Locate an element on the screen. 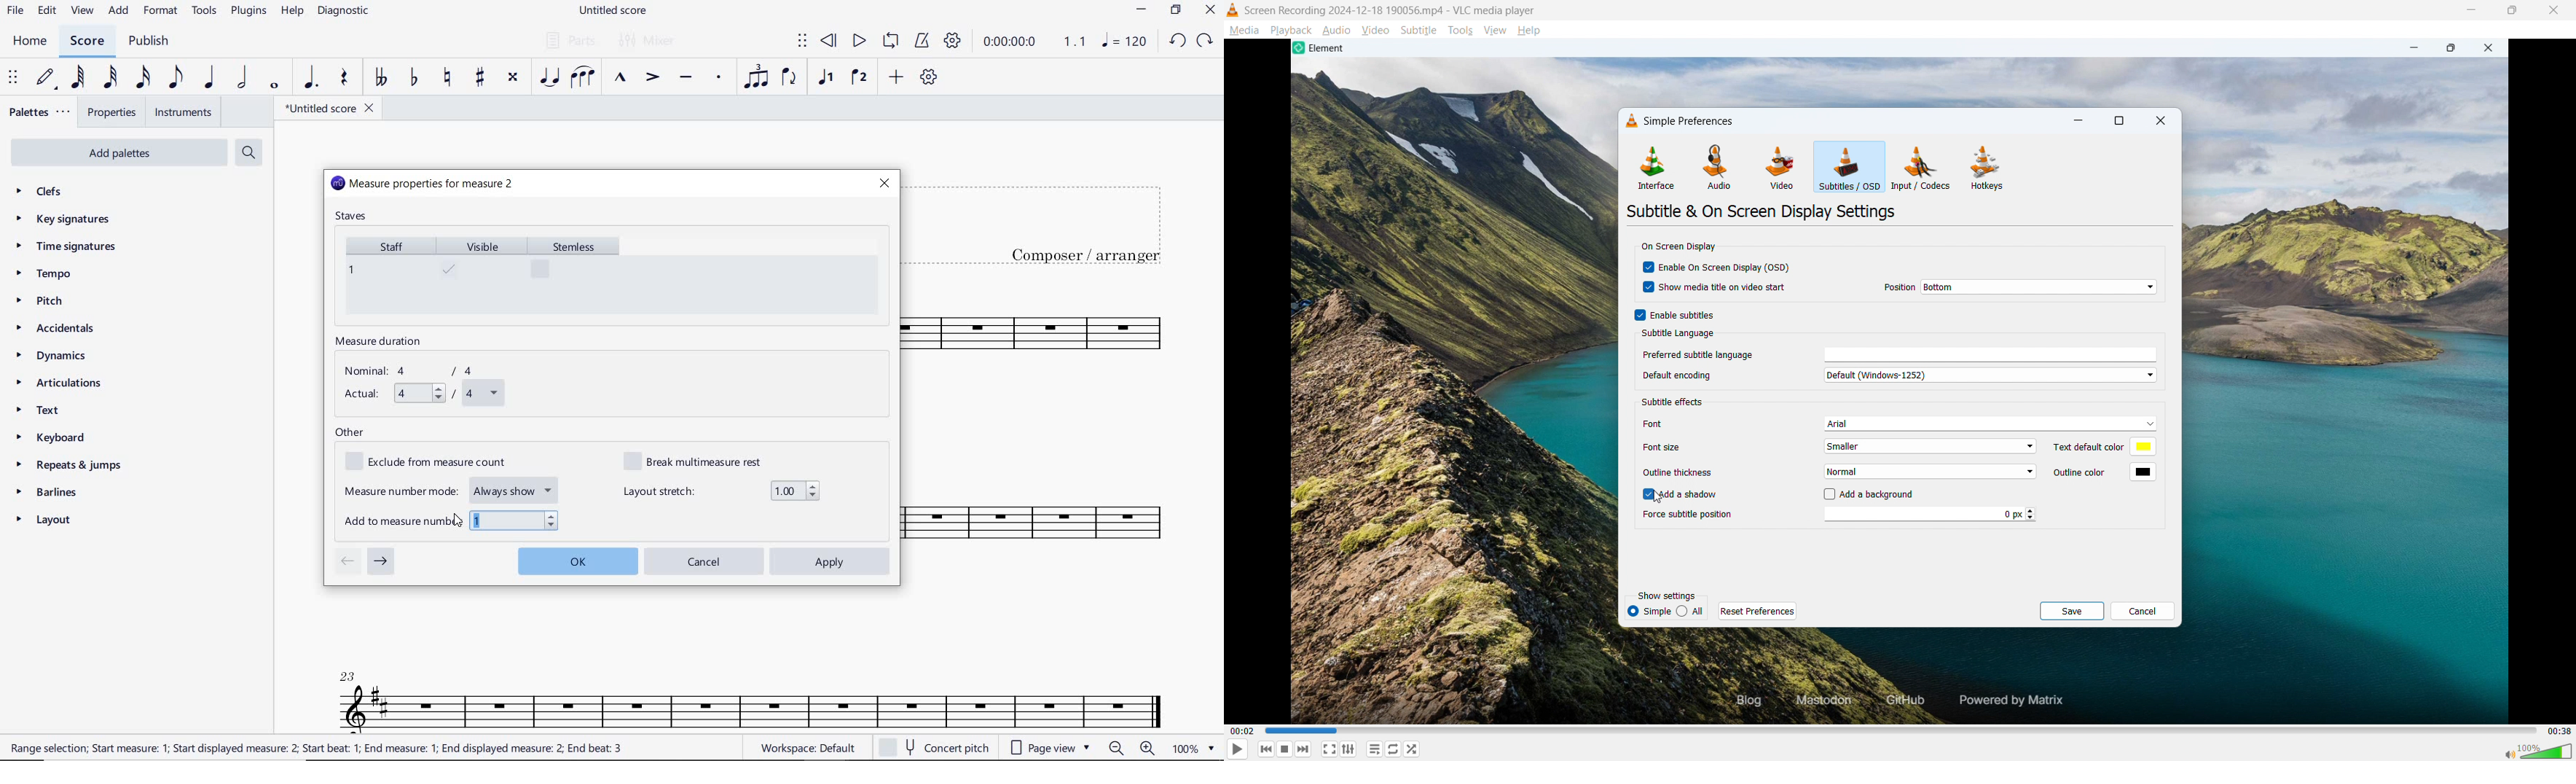 This screenshot has height=784, width=2576. measure duration is located at coordinates (383, 343).